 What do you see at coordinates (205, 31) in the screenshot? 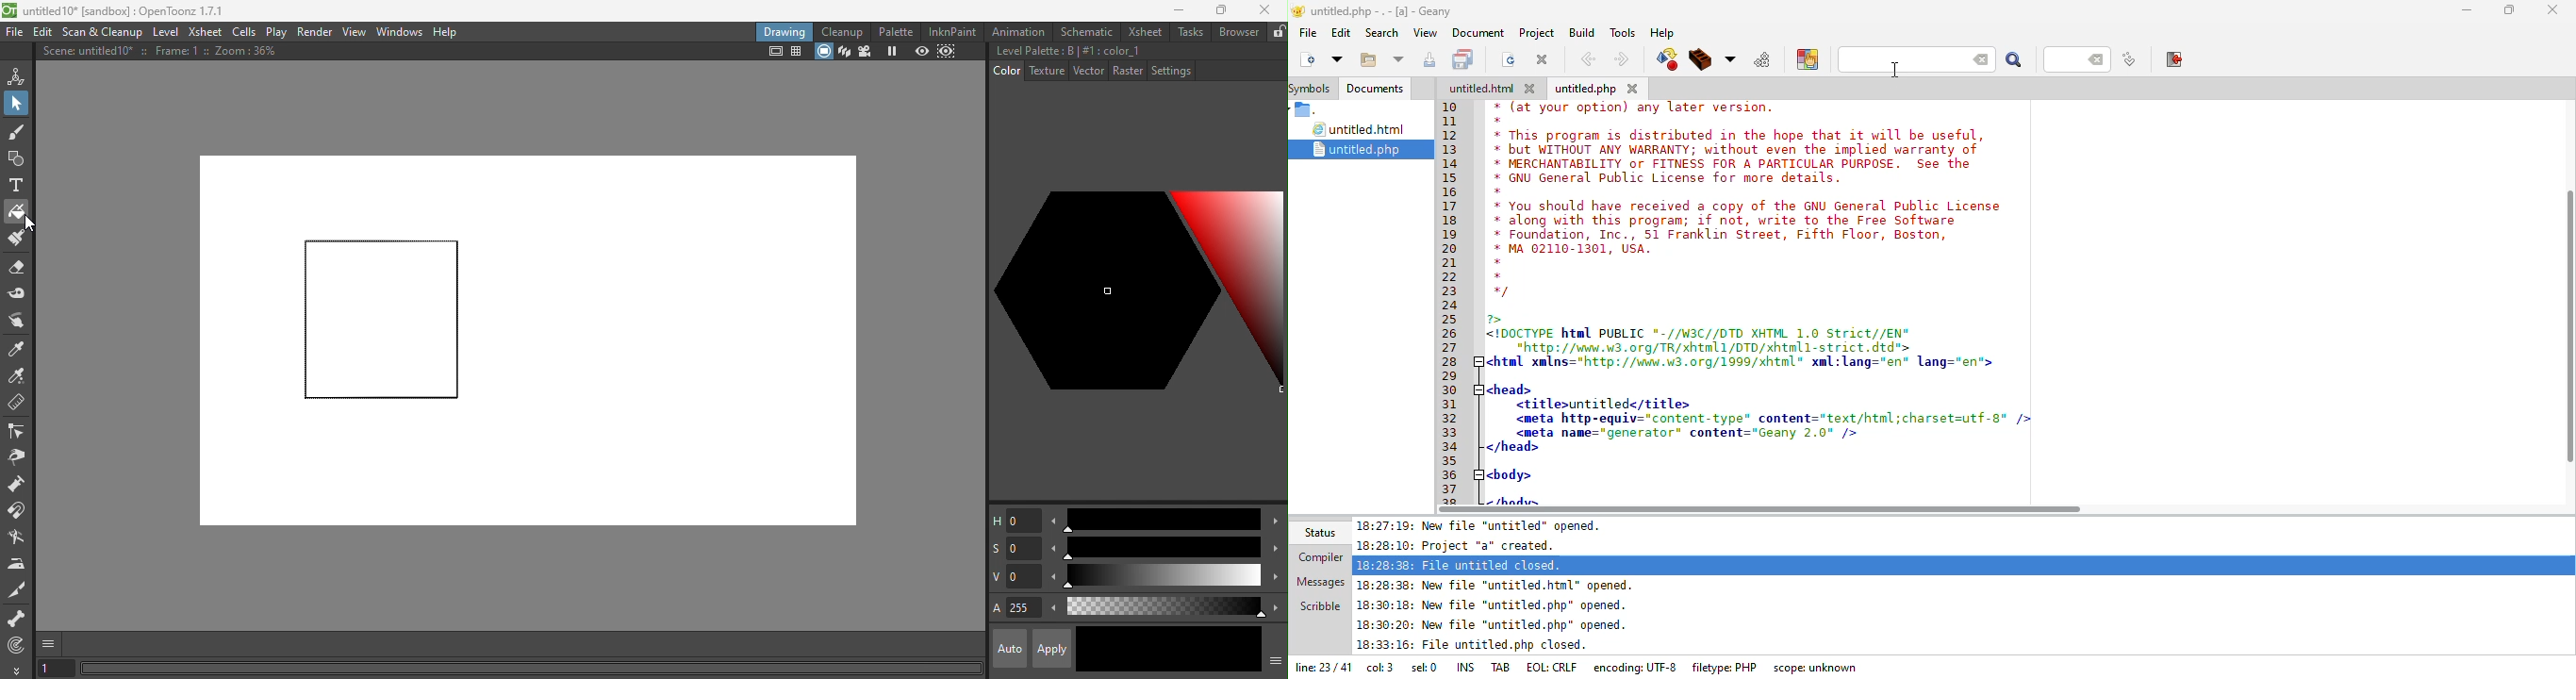
I see `Xsheet` at bounding box center [205, 31].